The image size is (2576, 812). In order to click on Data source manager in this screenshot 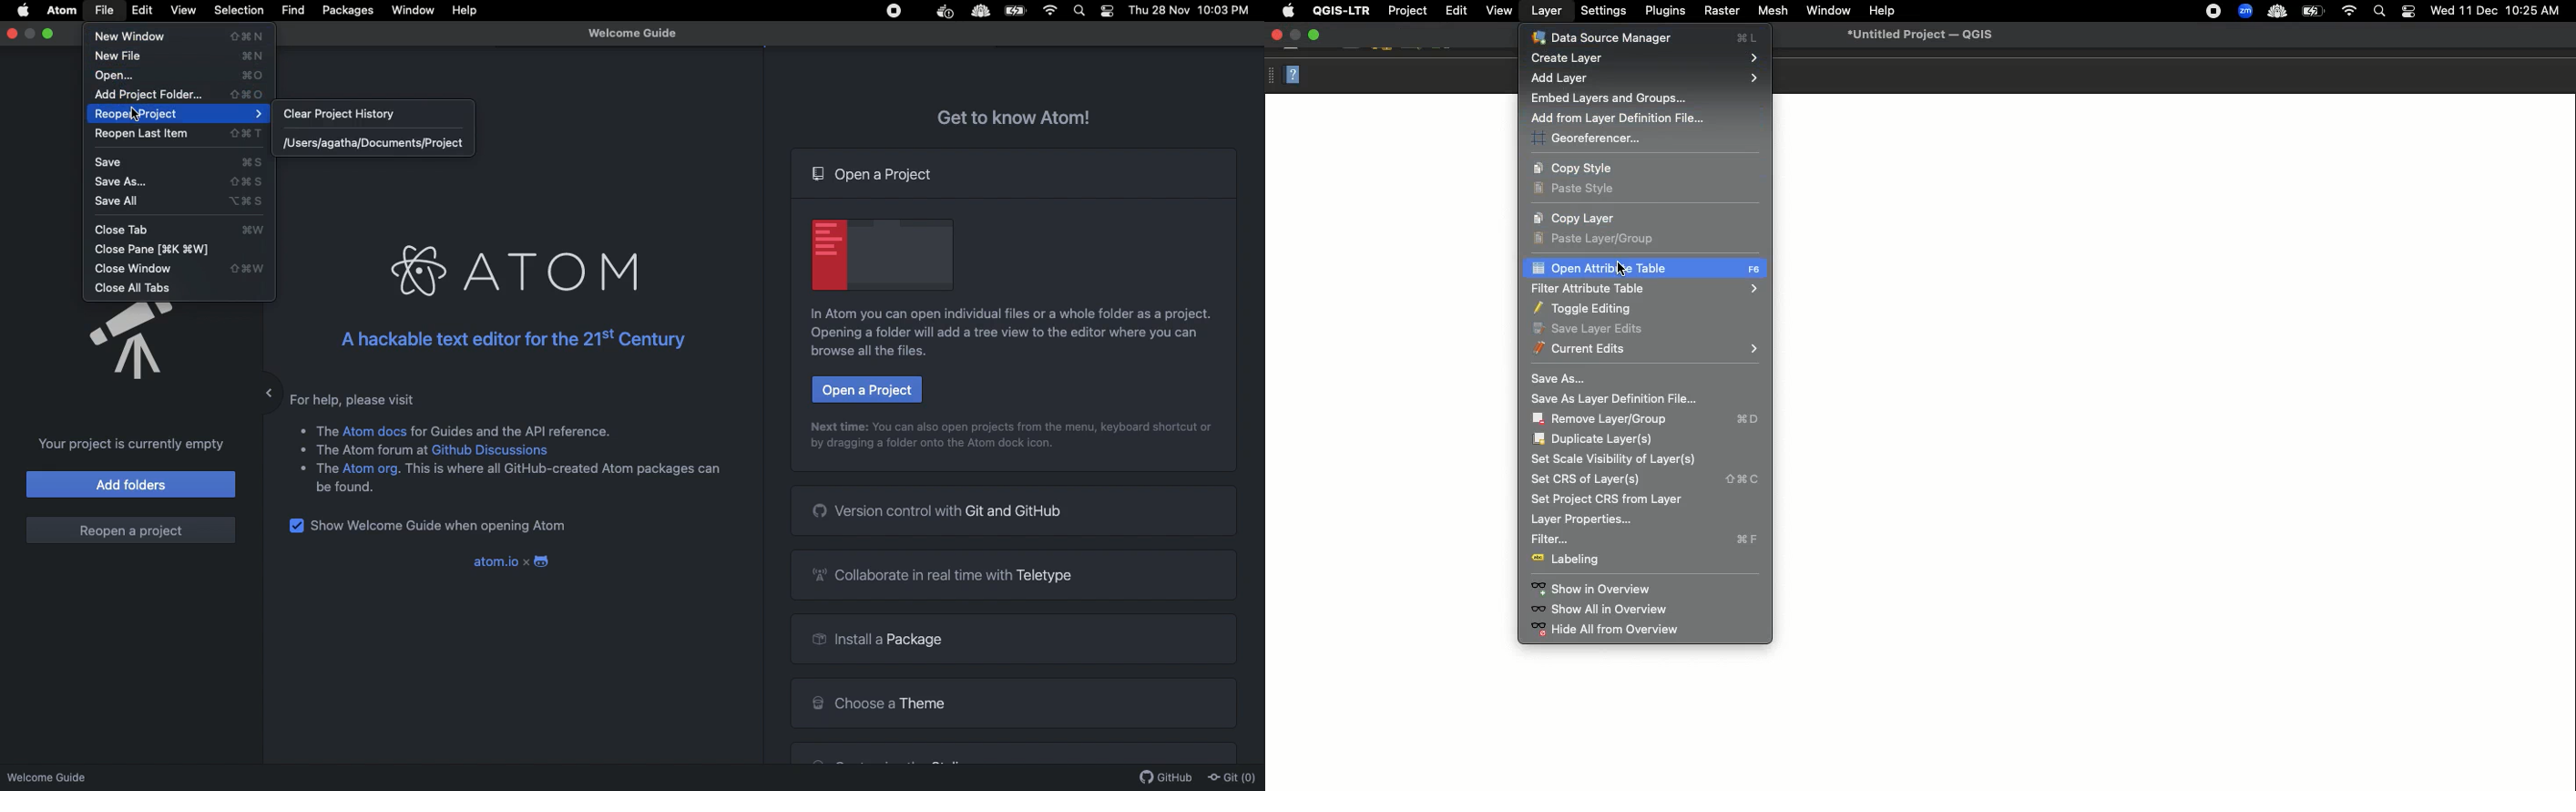, I will do `click(1645, 36)`.